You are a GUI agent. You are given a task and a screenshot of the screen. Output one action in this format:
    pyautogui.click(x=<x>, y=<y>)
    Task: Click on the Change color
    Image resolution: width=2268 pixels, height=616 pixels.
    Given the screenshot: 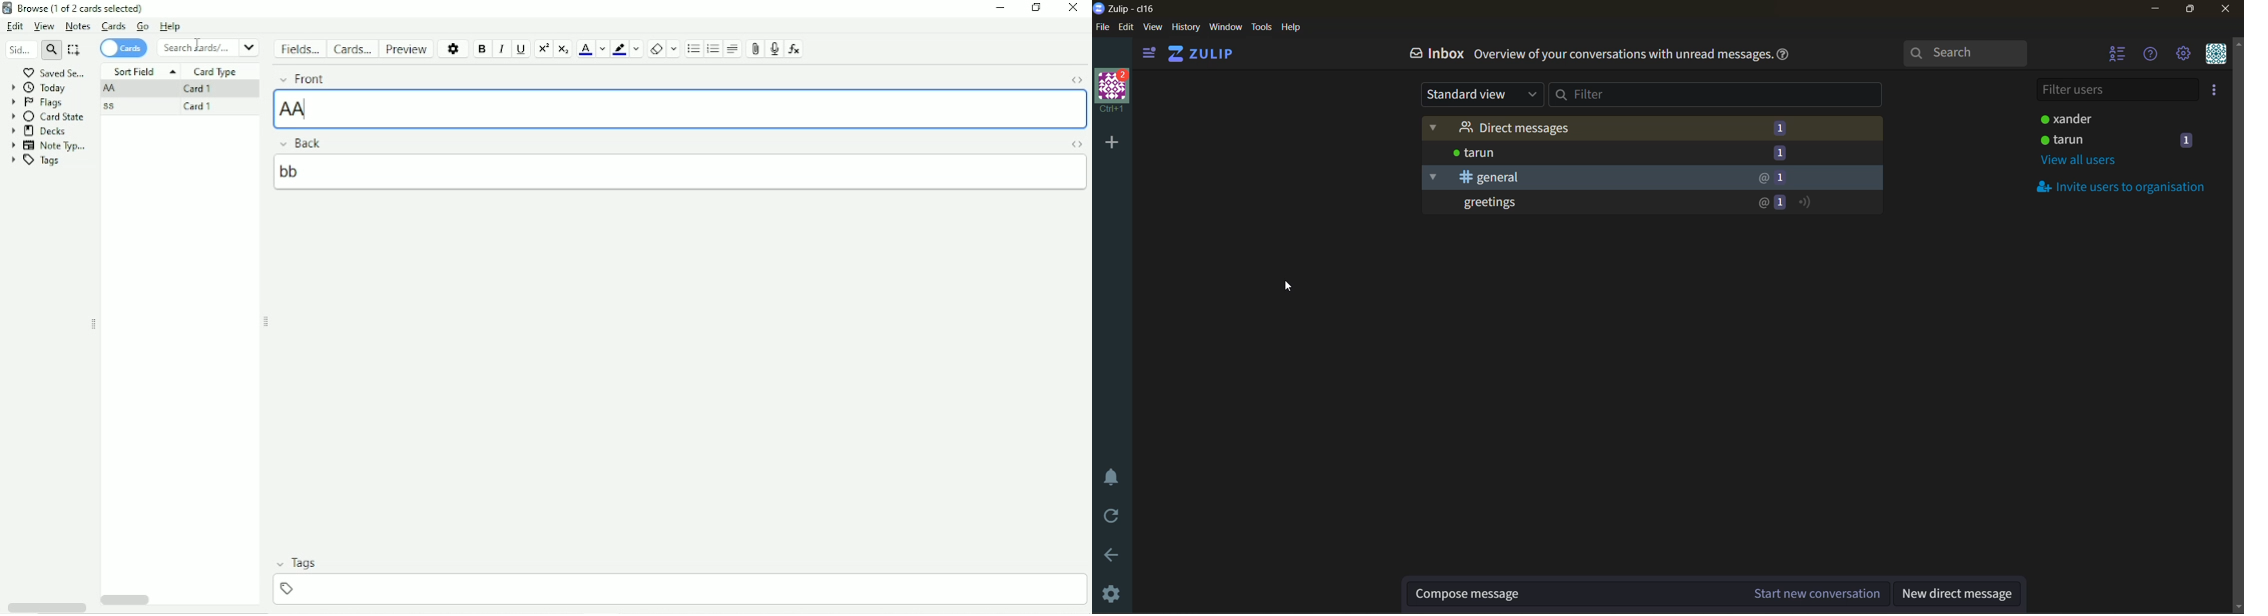 What is the action you would take?
    pyautogui.click(x=638, y=49)
    